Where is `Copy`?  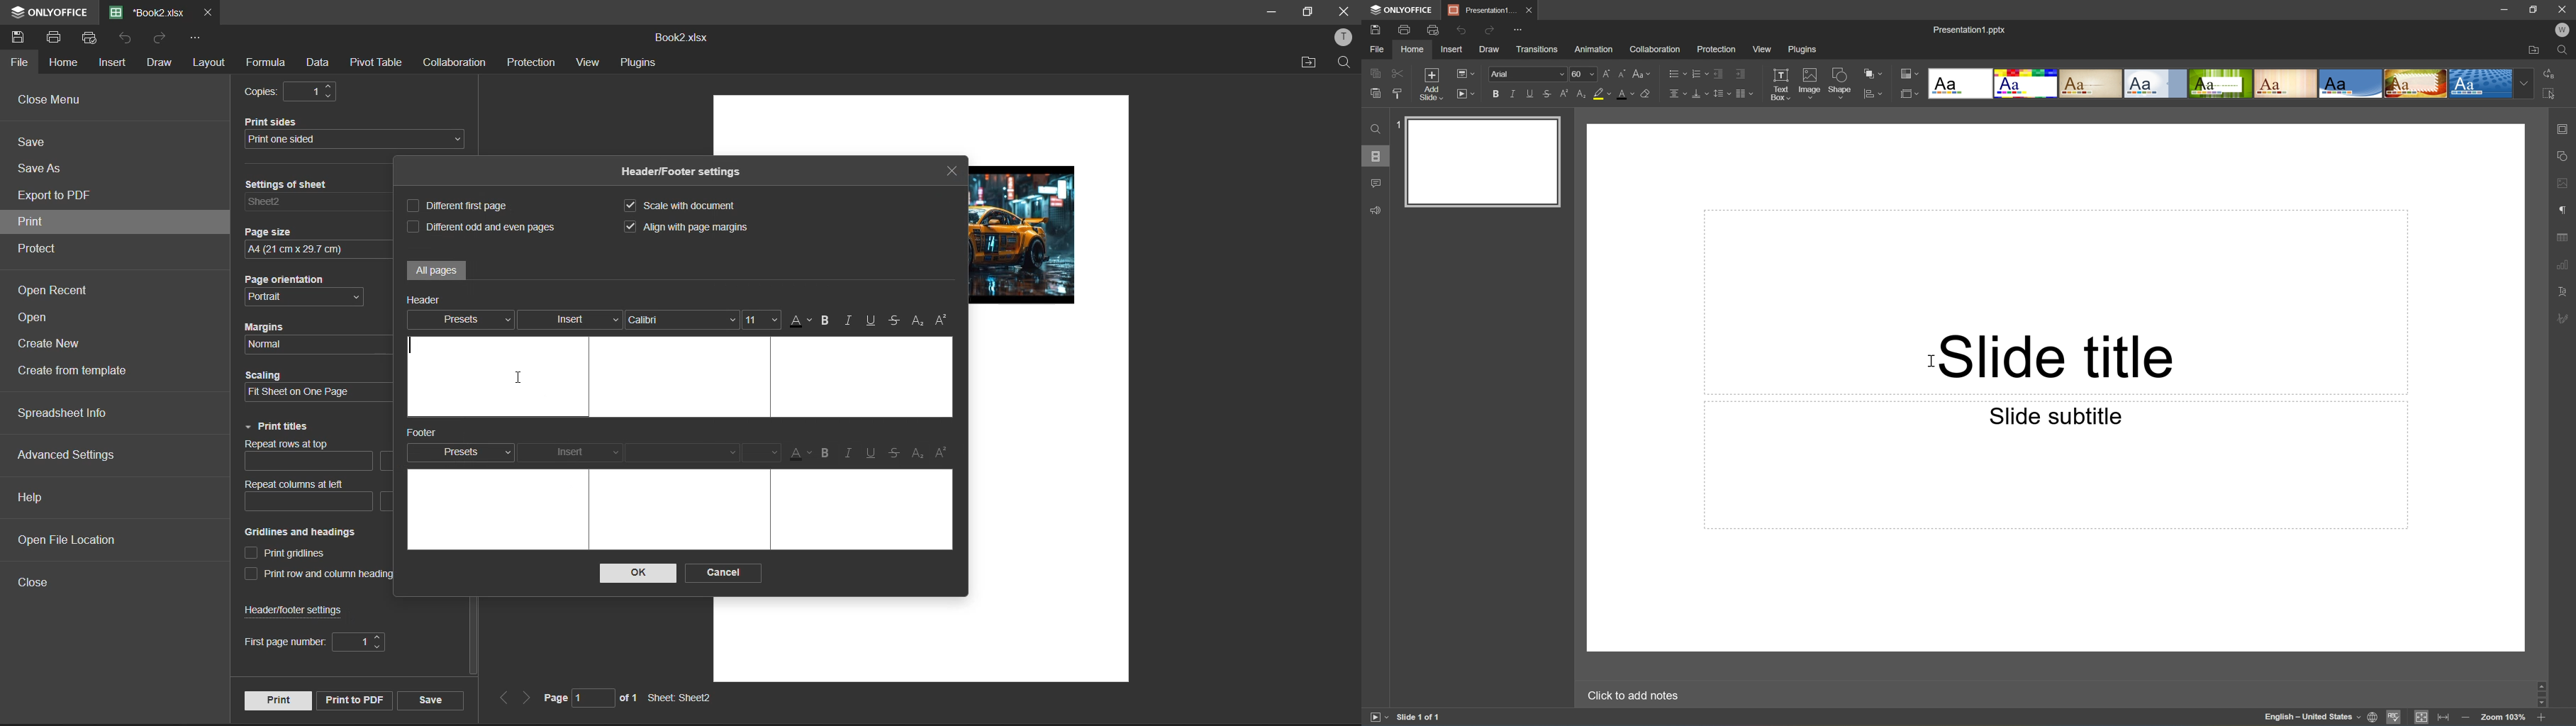
Copy is located at coordinates (1373, 72).